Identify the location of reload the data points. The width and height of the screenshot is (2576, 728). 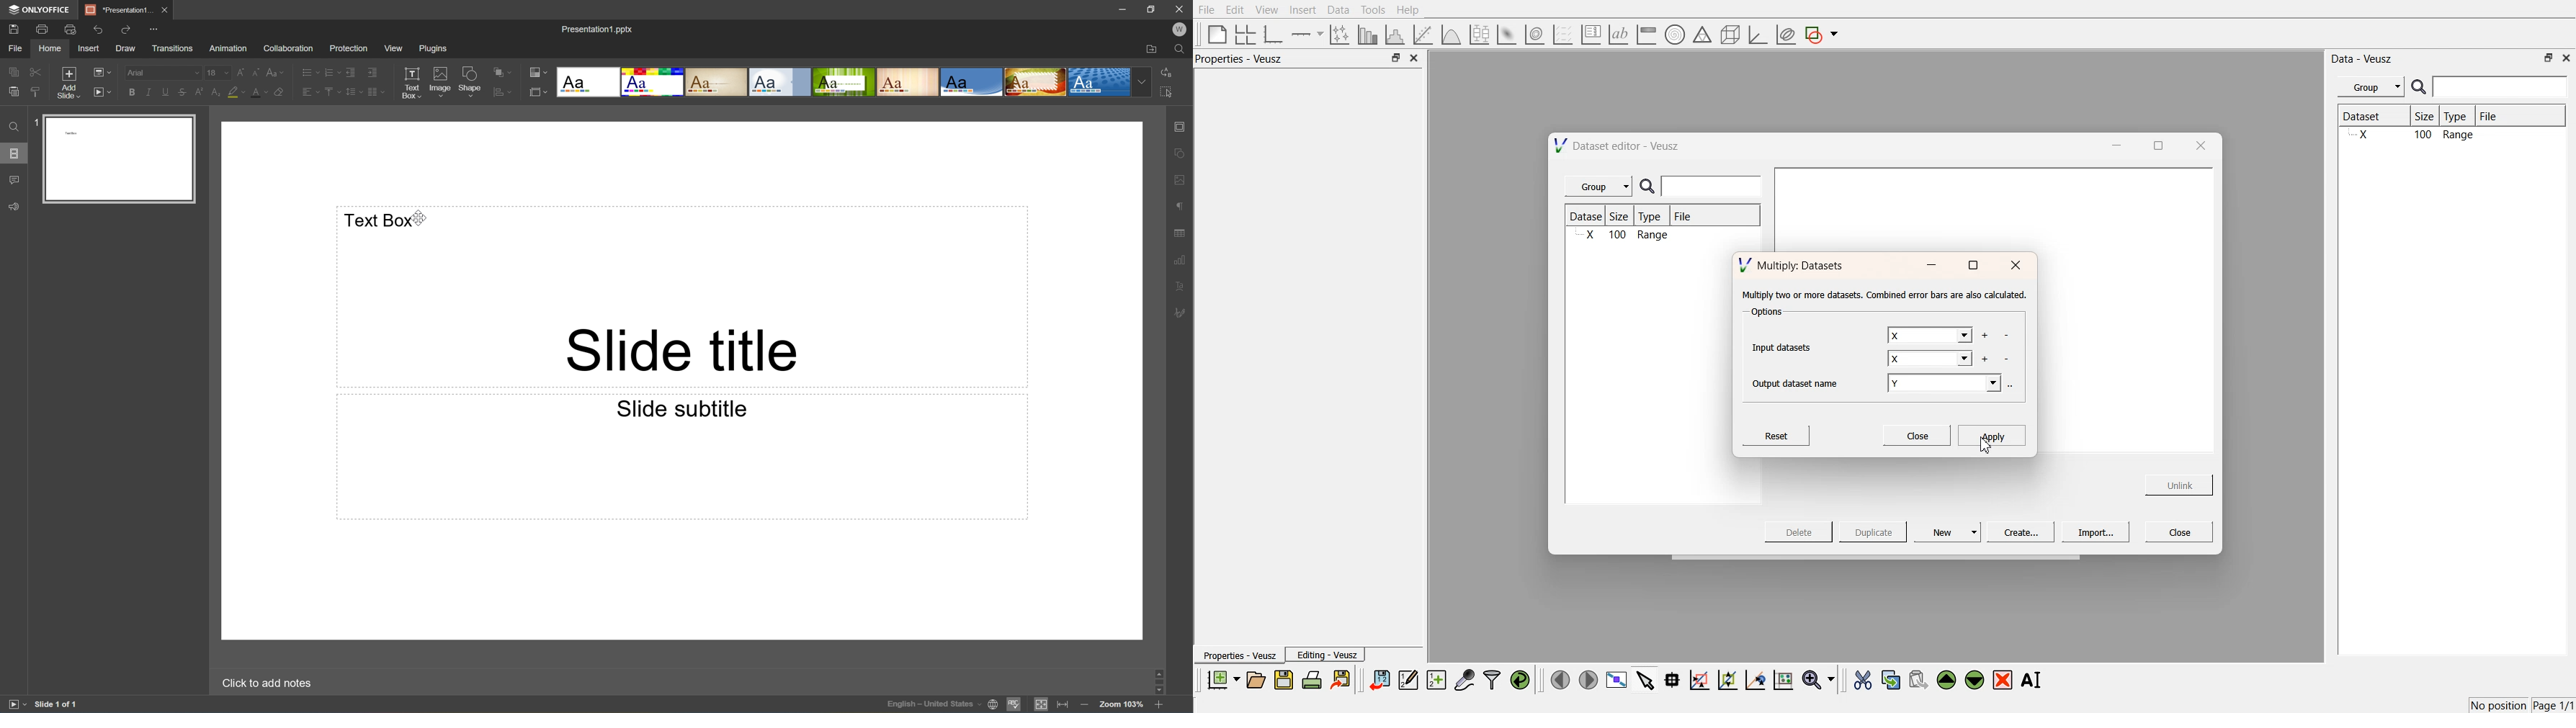
(1521, 681).